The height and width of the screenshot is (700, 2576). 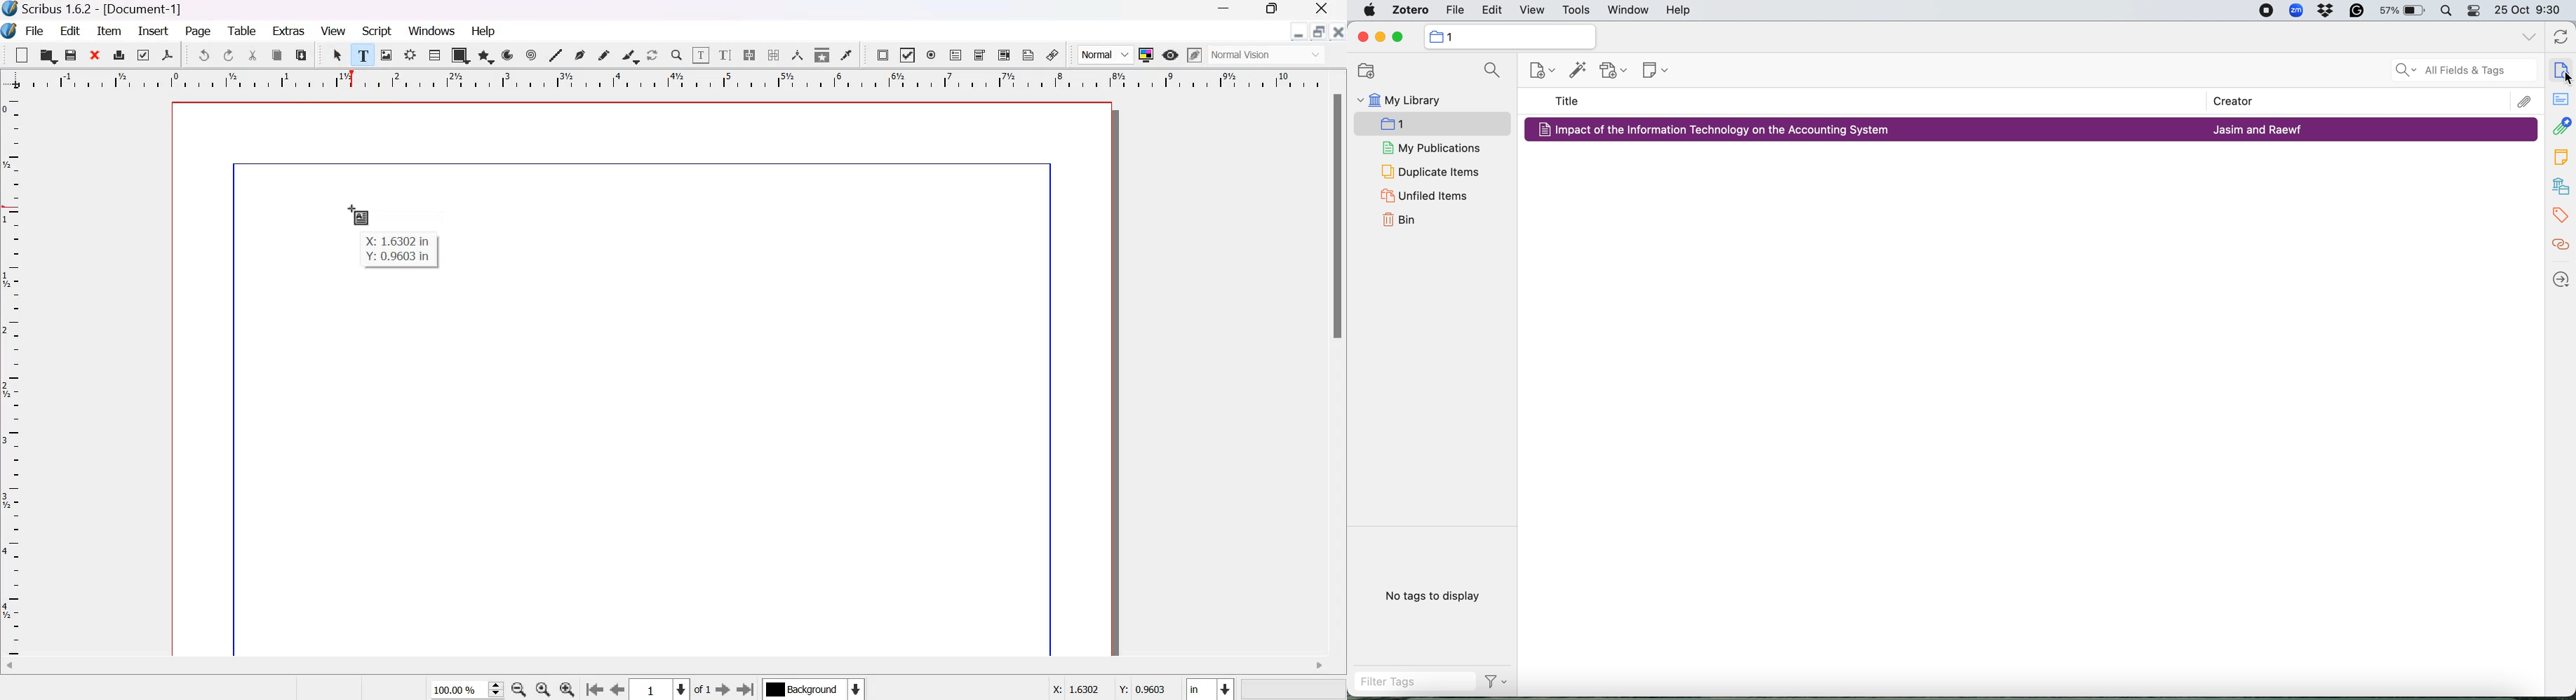 What do you see at coordinates (1510, 37) in the screenshot?
I see `collection` at bounding box center [1510, 37].